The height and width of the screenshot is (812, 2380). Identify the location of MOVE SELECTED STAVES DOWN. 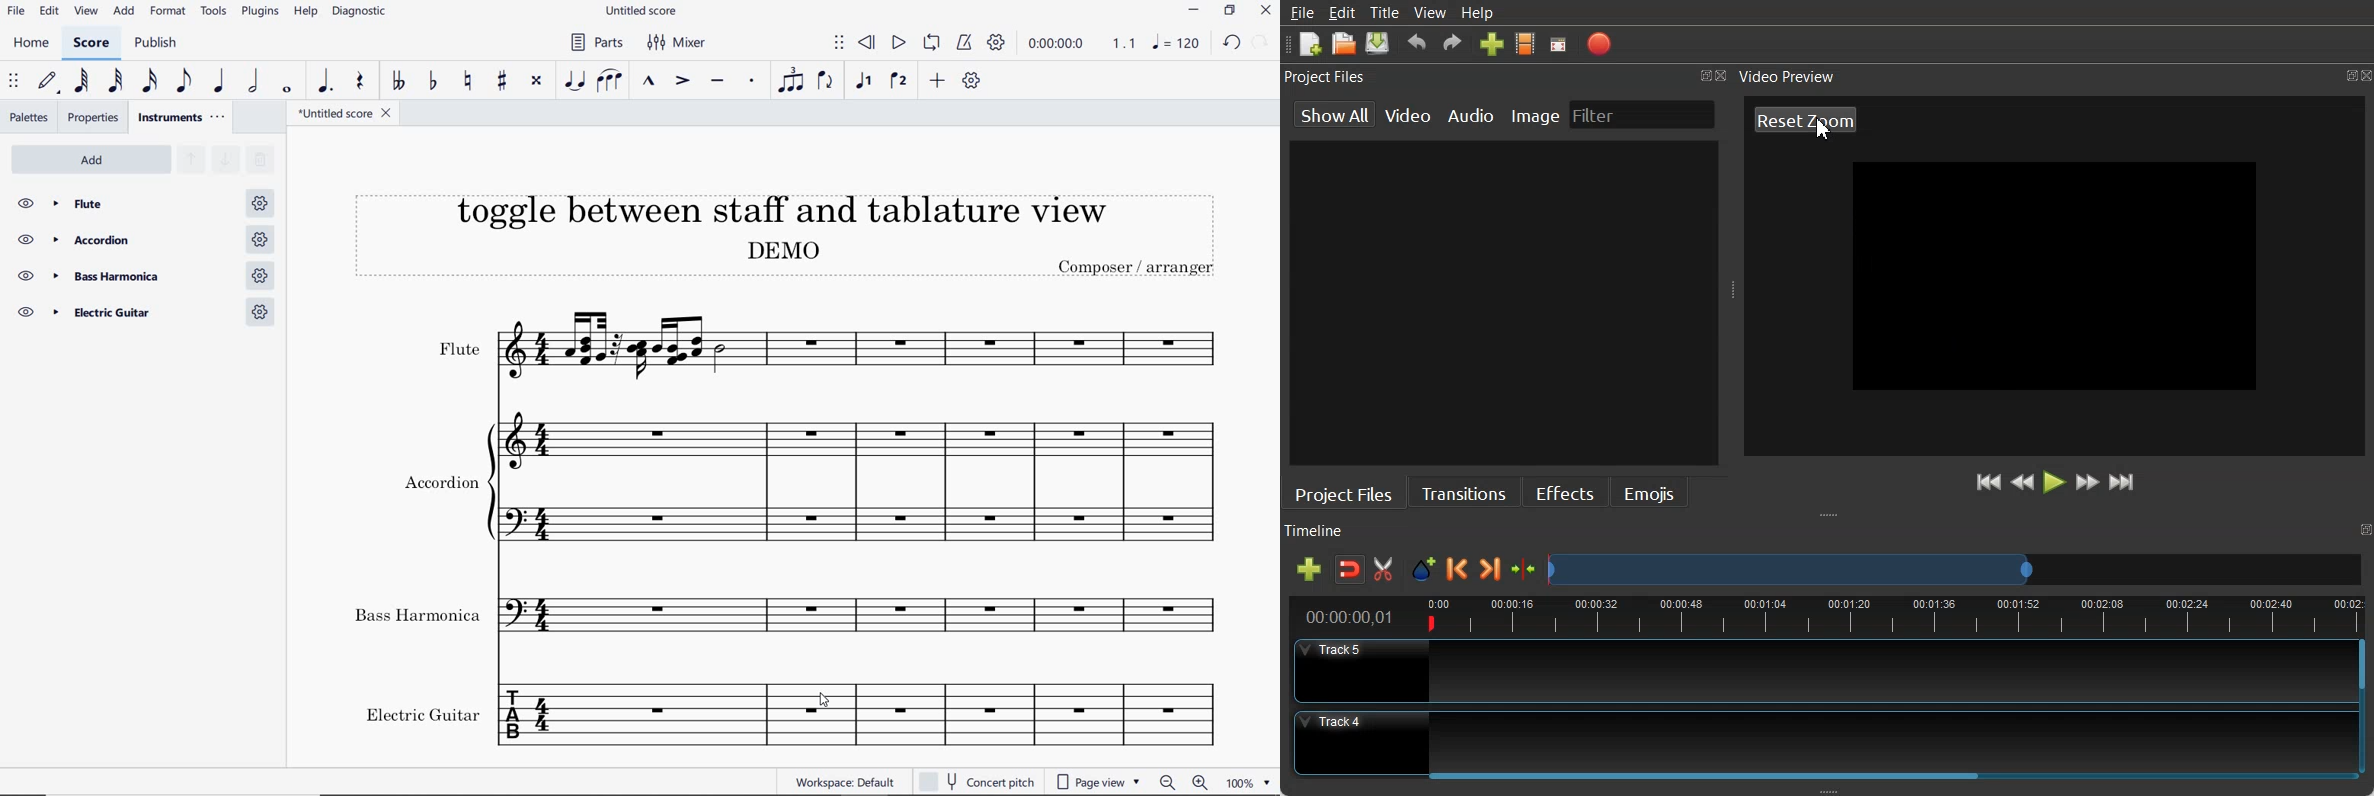
(226, 160).